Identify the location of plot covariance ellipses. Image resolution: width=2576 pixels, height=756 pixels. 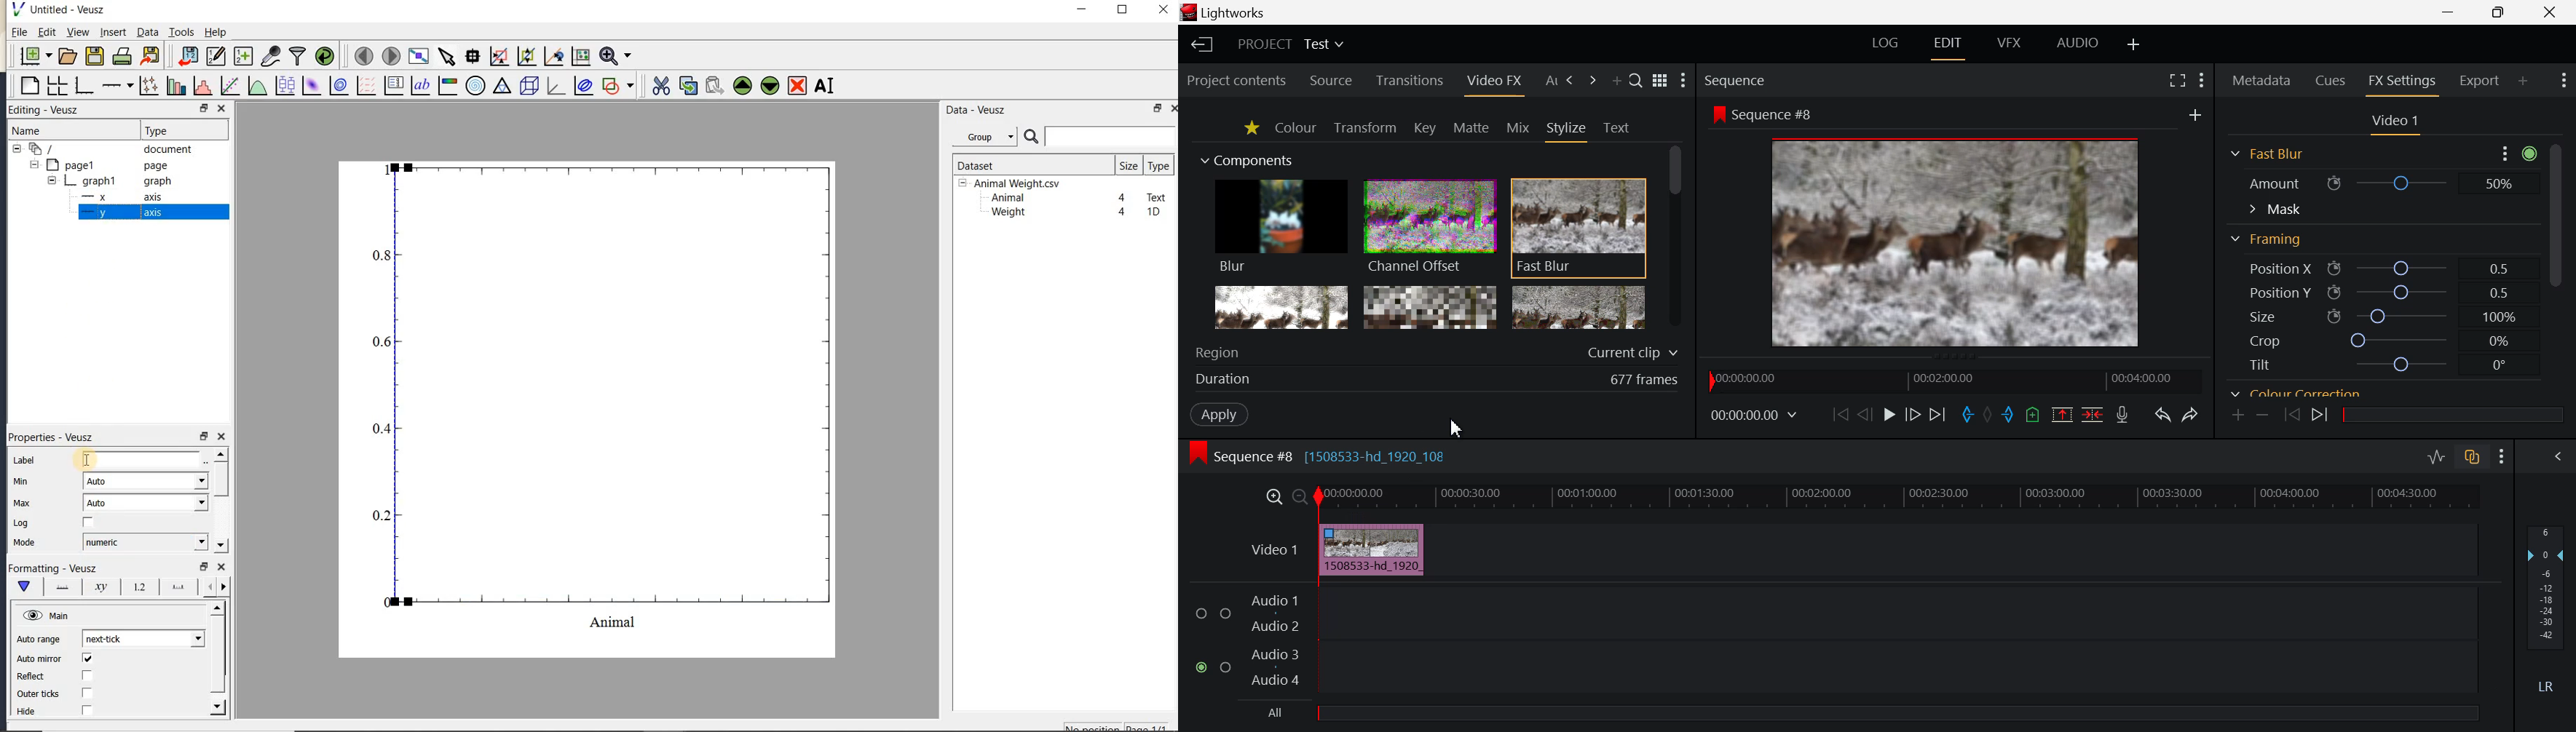
(582, 85).